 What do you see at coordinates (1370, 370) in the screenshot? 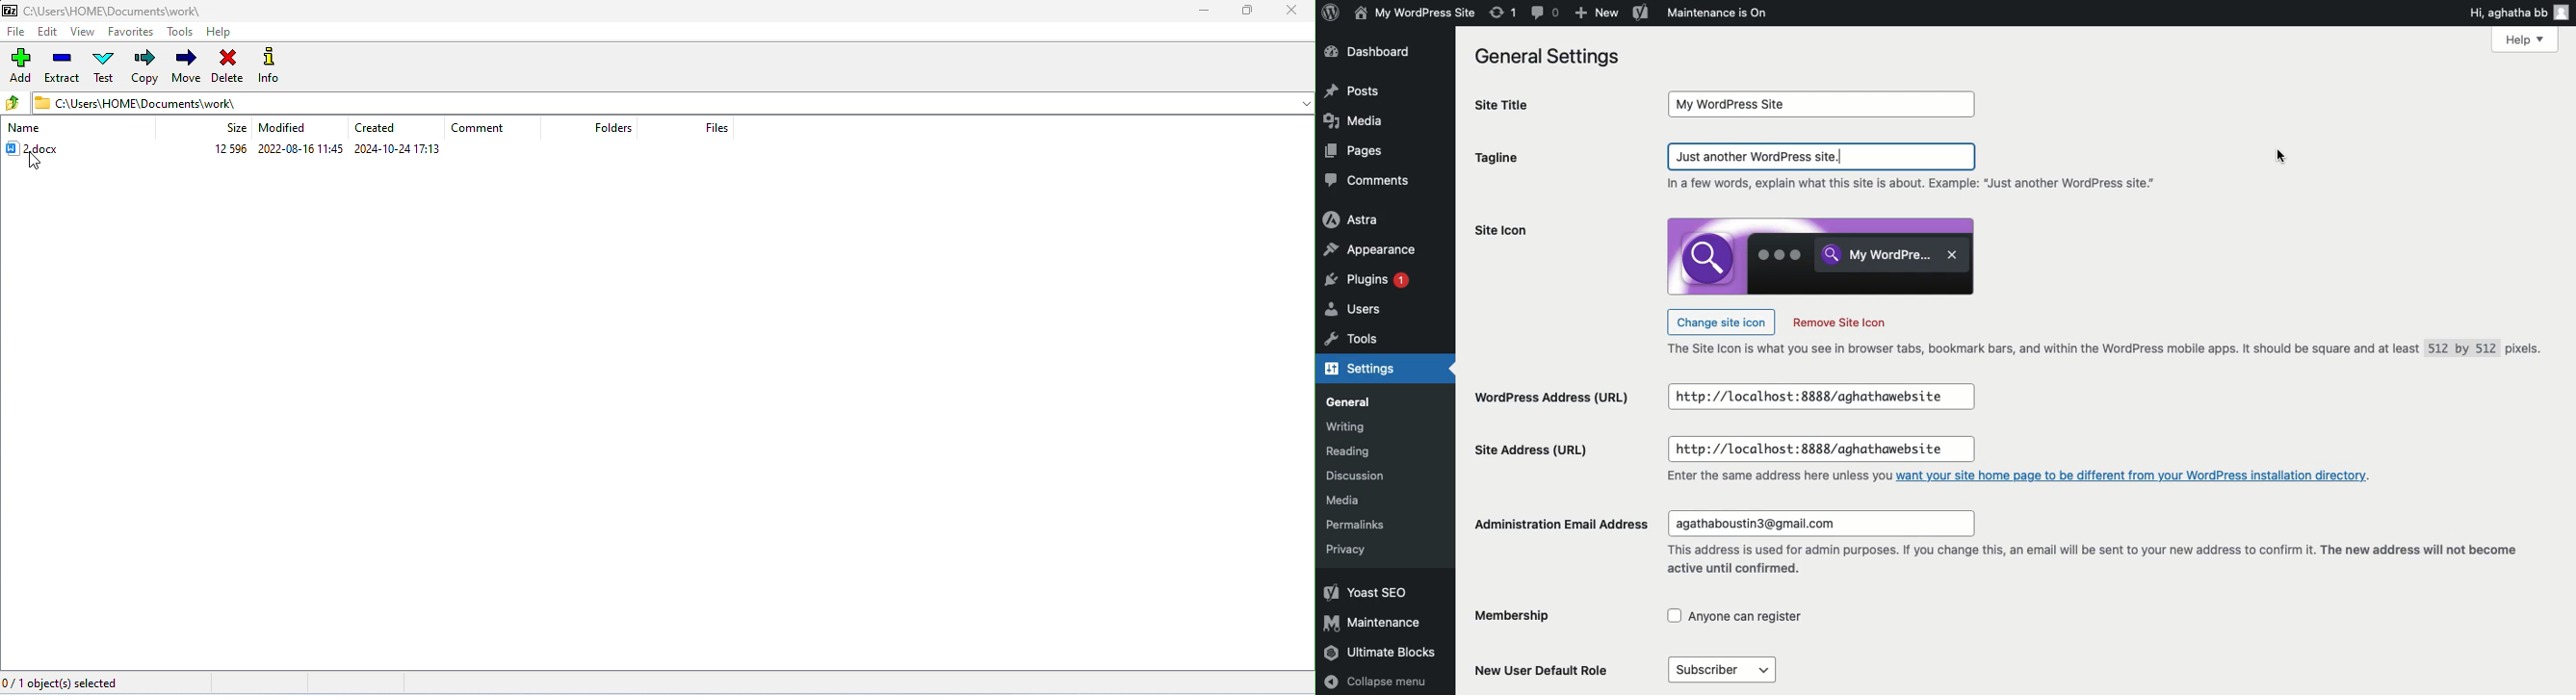
I see `Settings` at bounding box center [1370, 370].